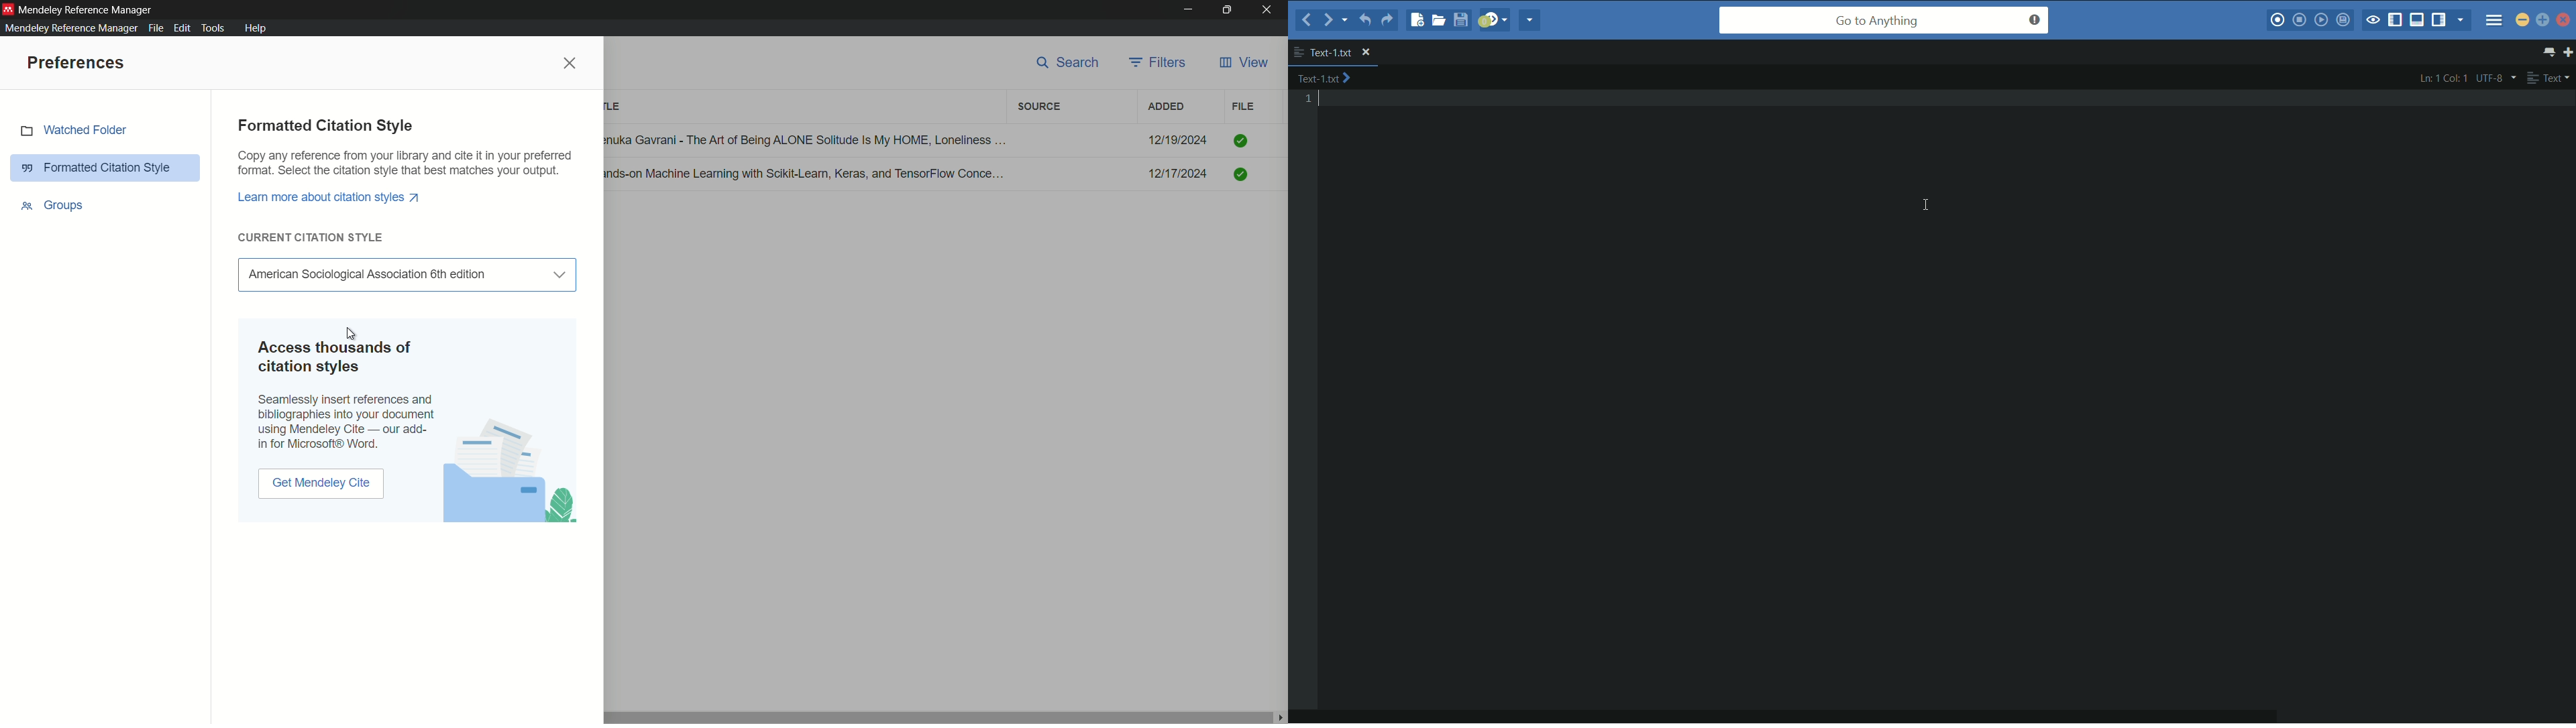  I want to click on filters, so click(1160, 64).